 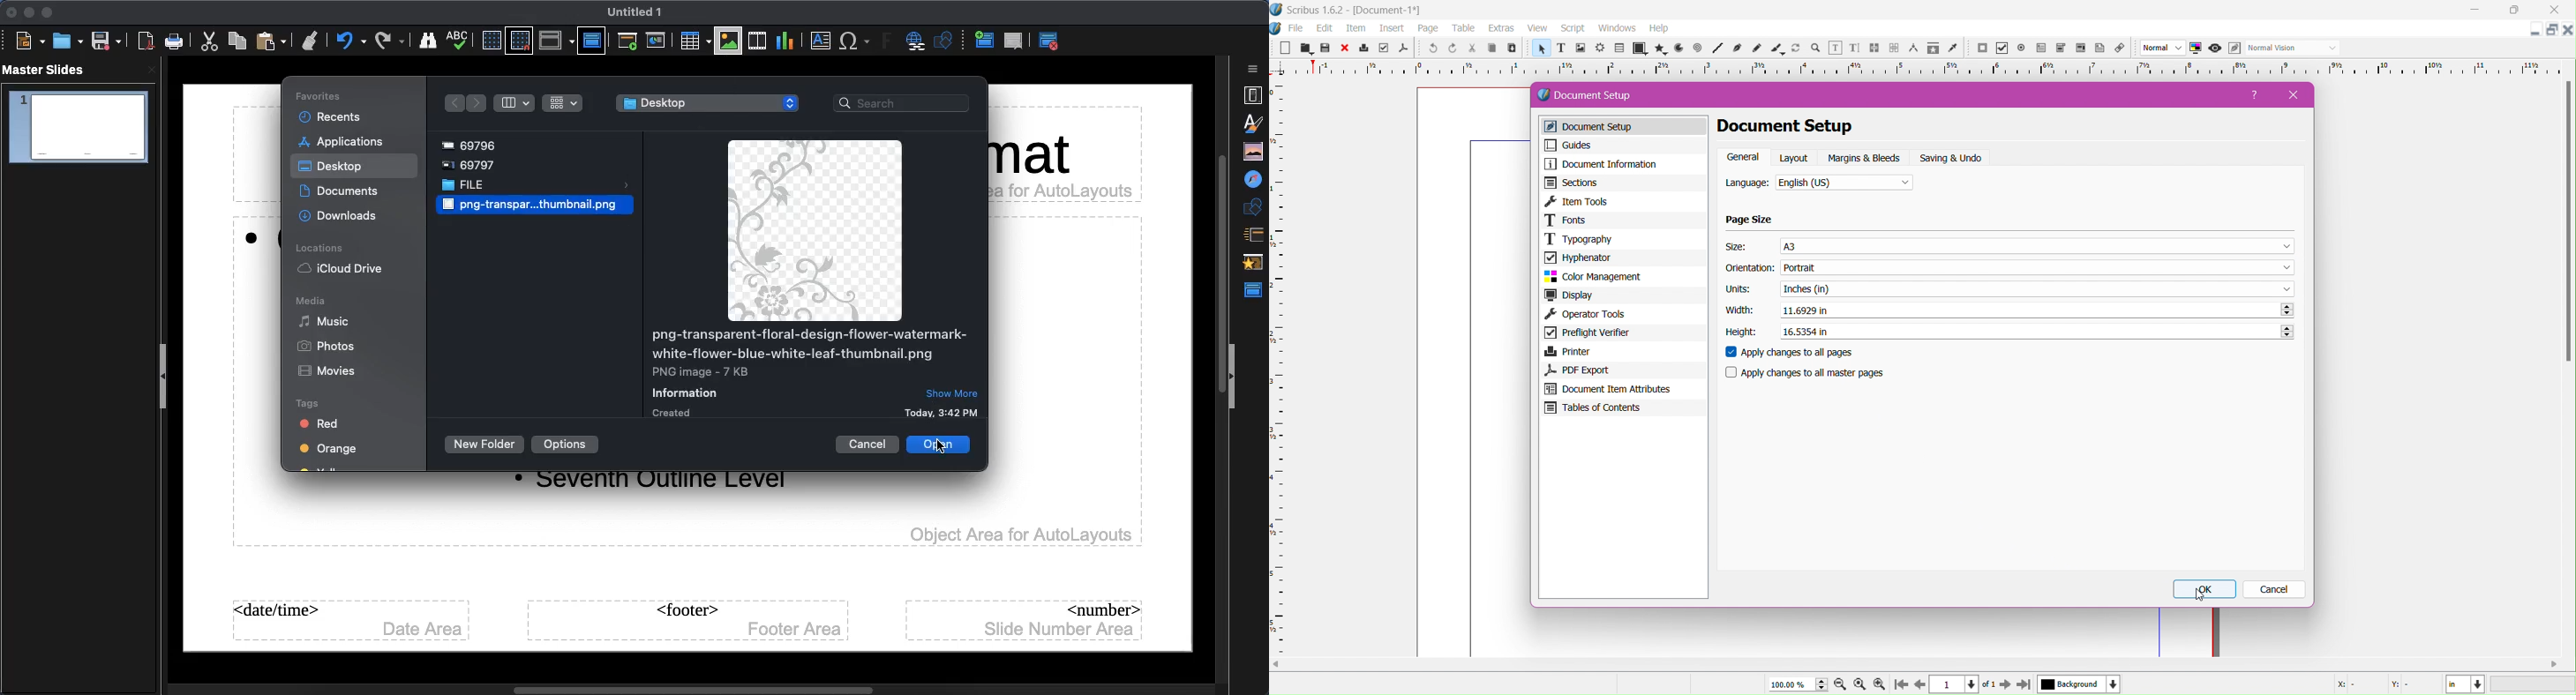 I want to click on Ruler, so click(x=1279, y=368).